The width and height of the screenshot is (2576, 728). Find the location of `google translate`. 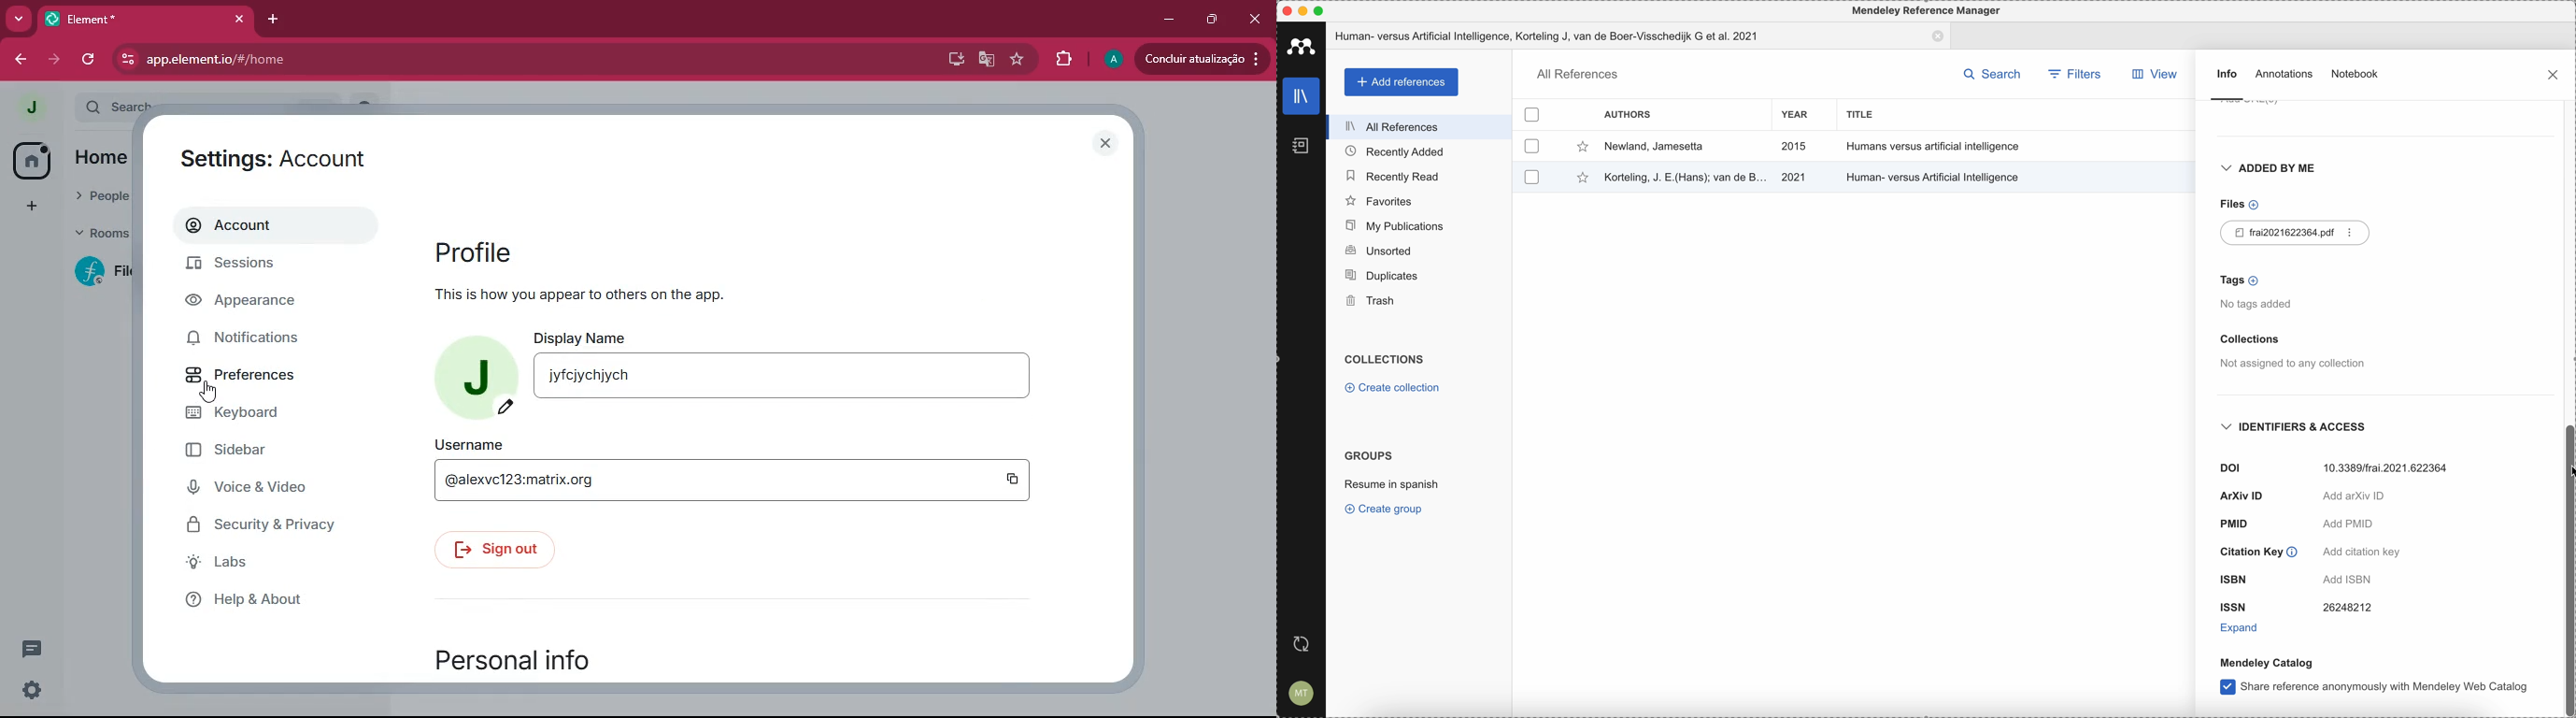

google translate is located at coordinates (987, 62).